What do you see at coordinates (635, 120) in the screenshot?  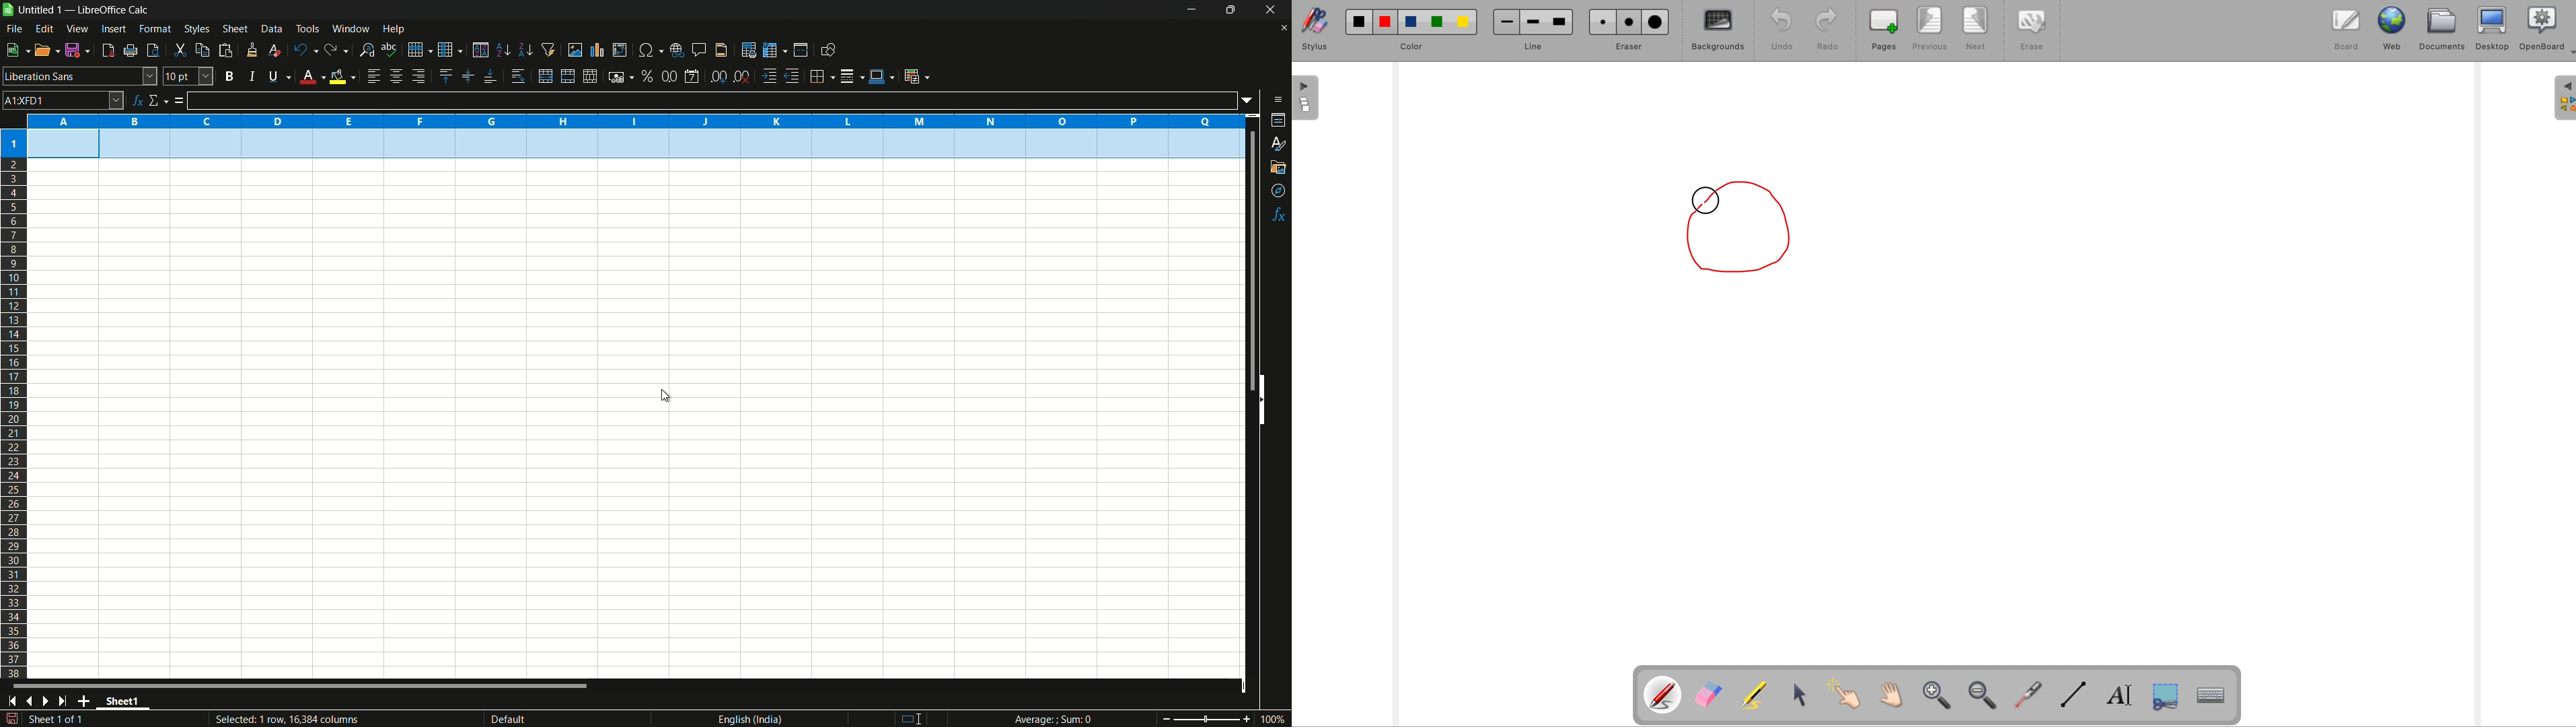 I see `columns` at bounding box center [635, 120].